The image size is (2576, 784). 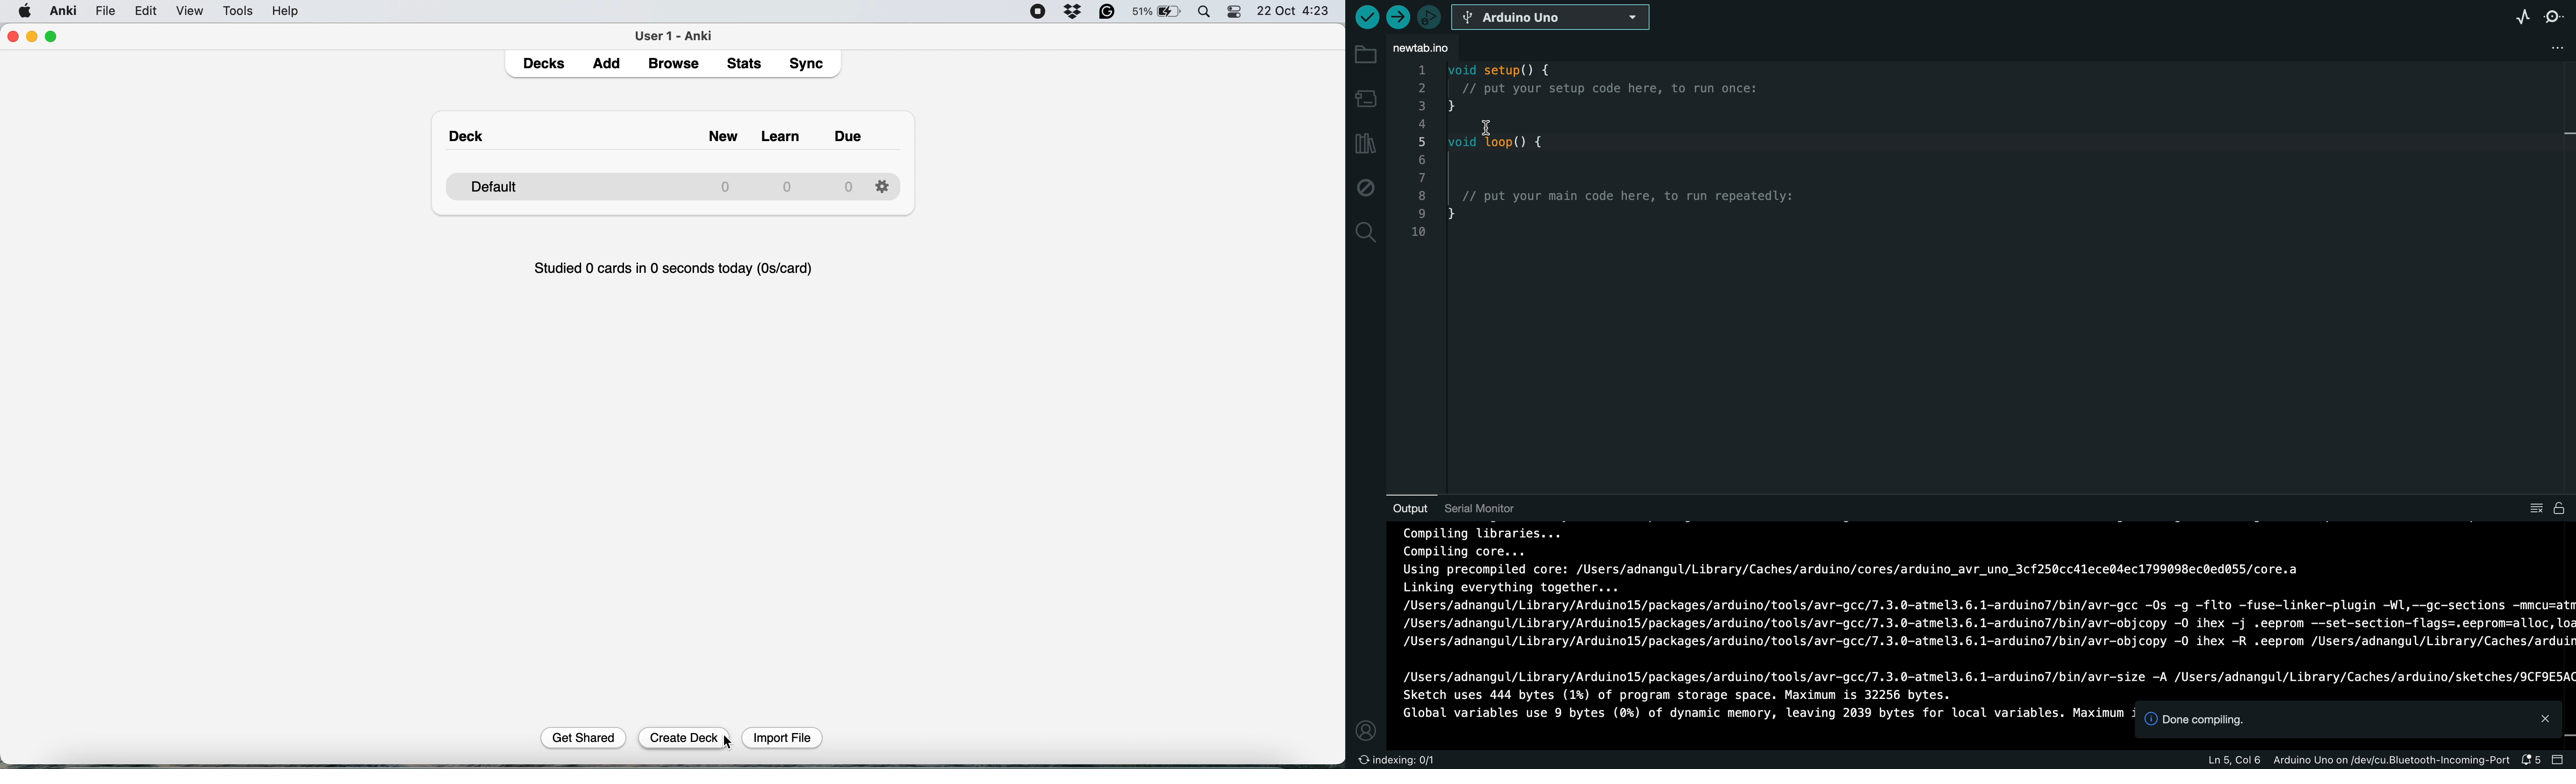 I want to click on tools, so click(x=239, y=13).